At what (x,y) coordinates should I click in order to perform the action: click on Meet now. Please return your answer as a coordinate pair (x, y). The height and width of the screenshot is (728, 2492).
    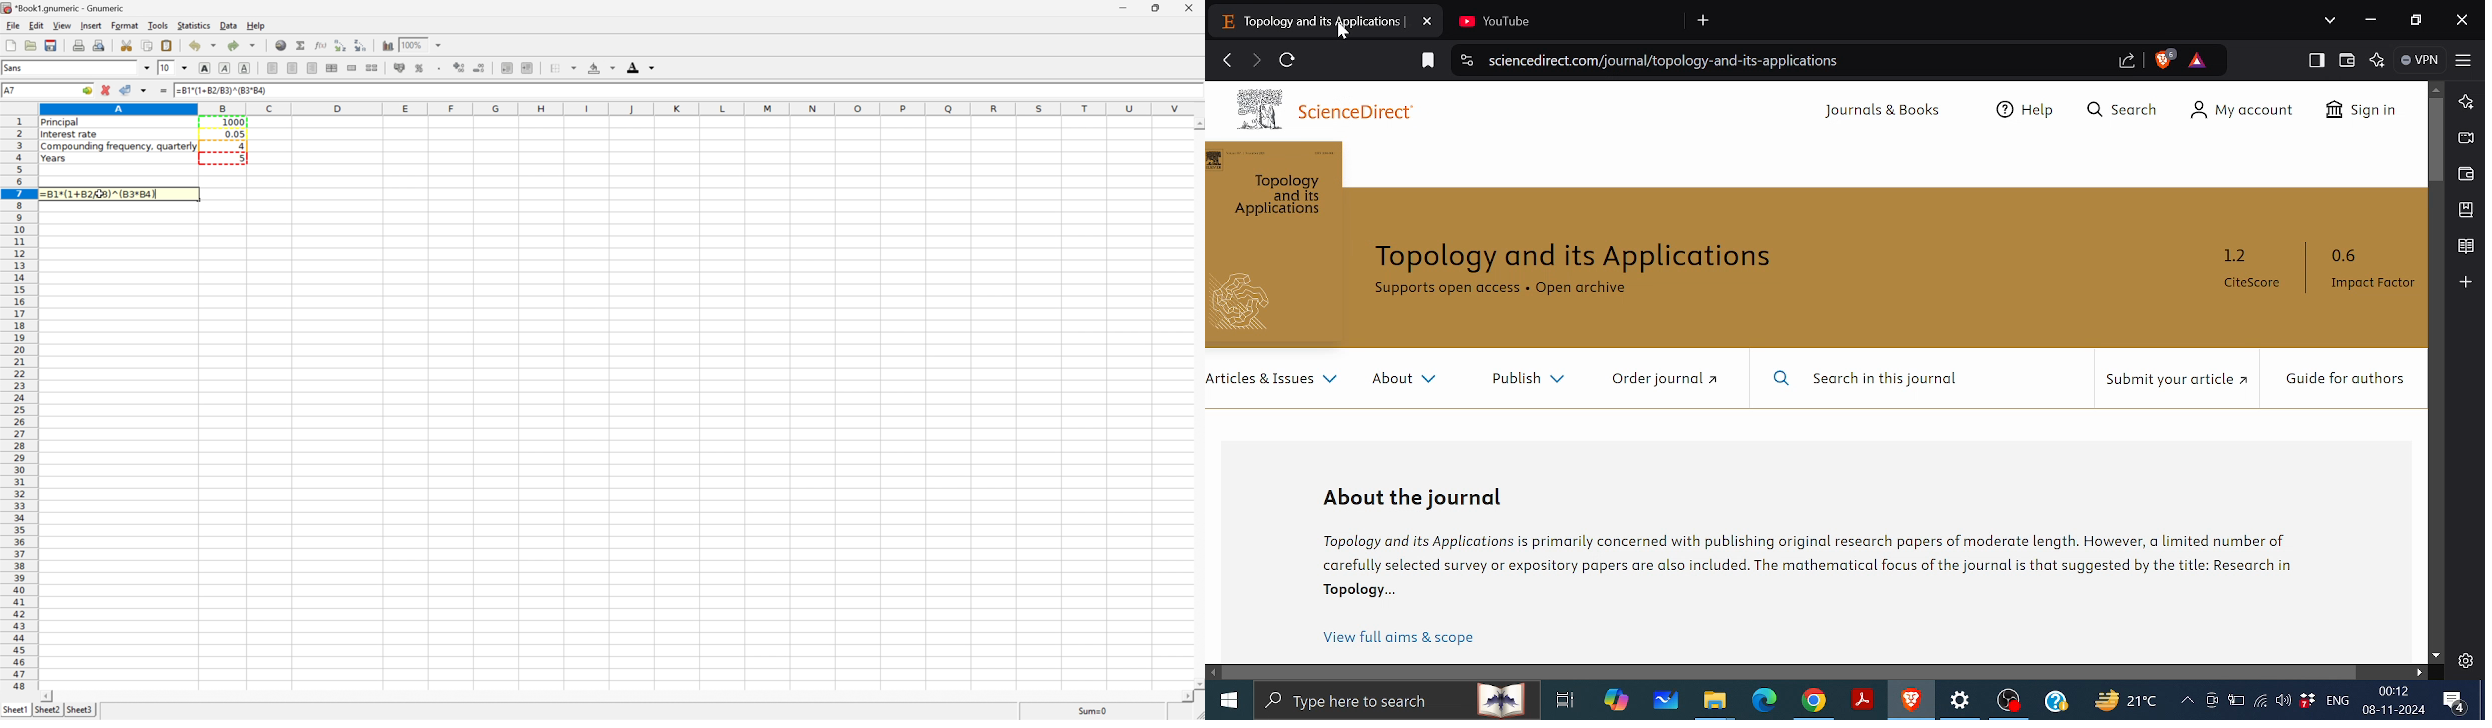
    Looking at the image, I should click on (2211, 700).